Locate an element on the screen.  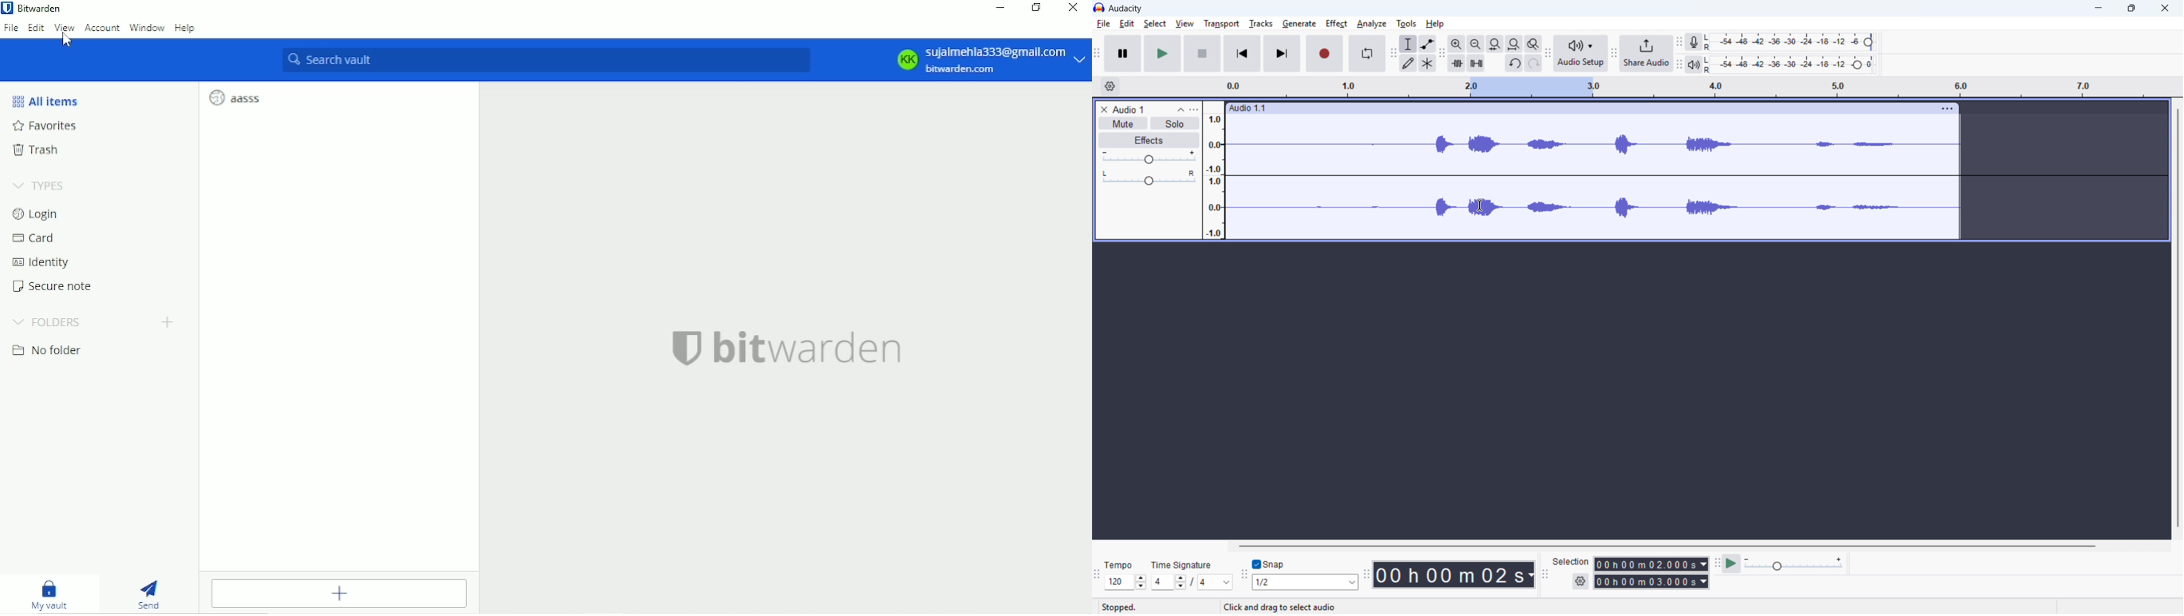
Selection toolbar is located at coordinates (1547, 576).